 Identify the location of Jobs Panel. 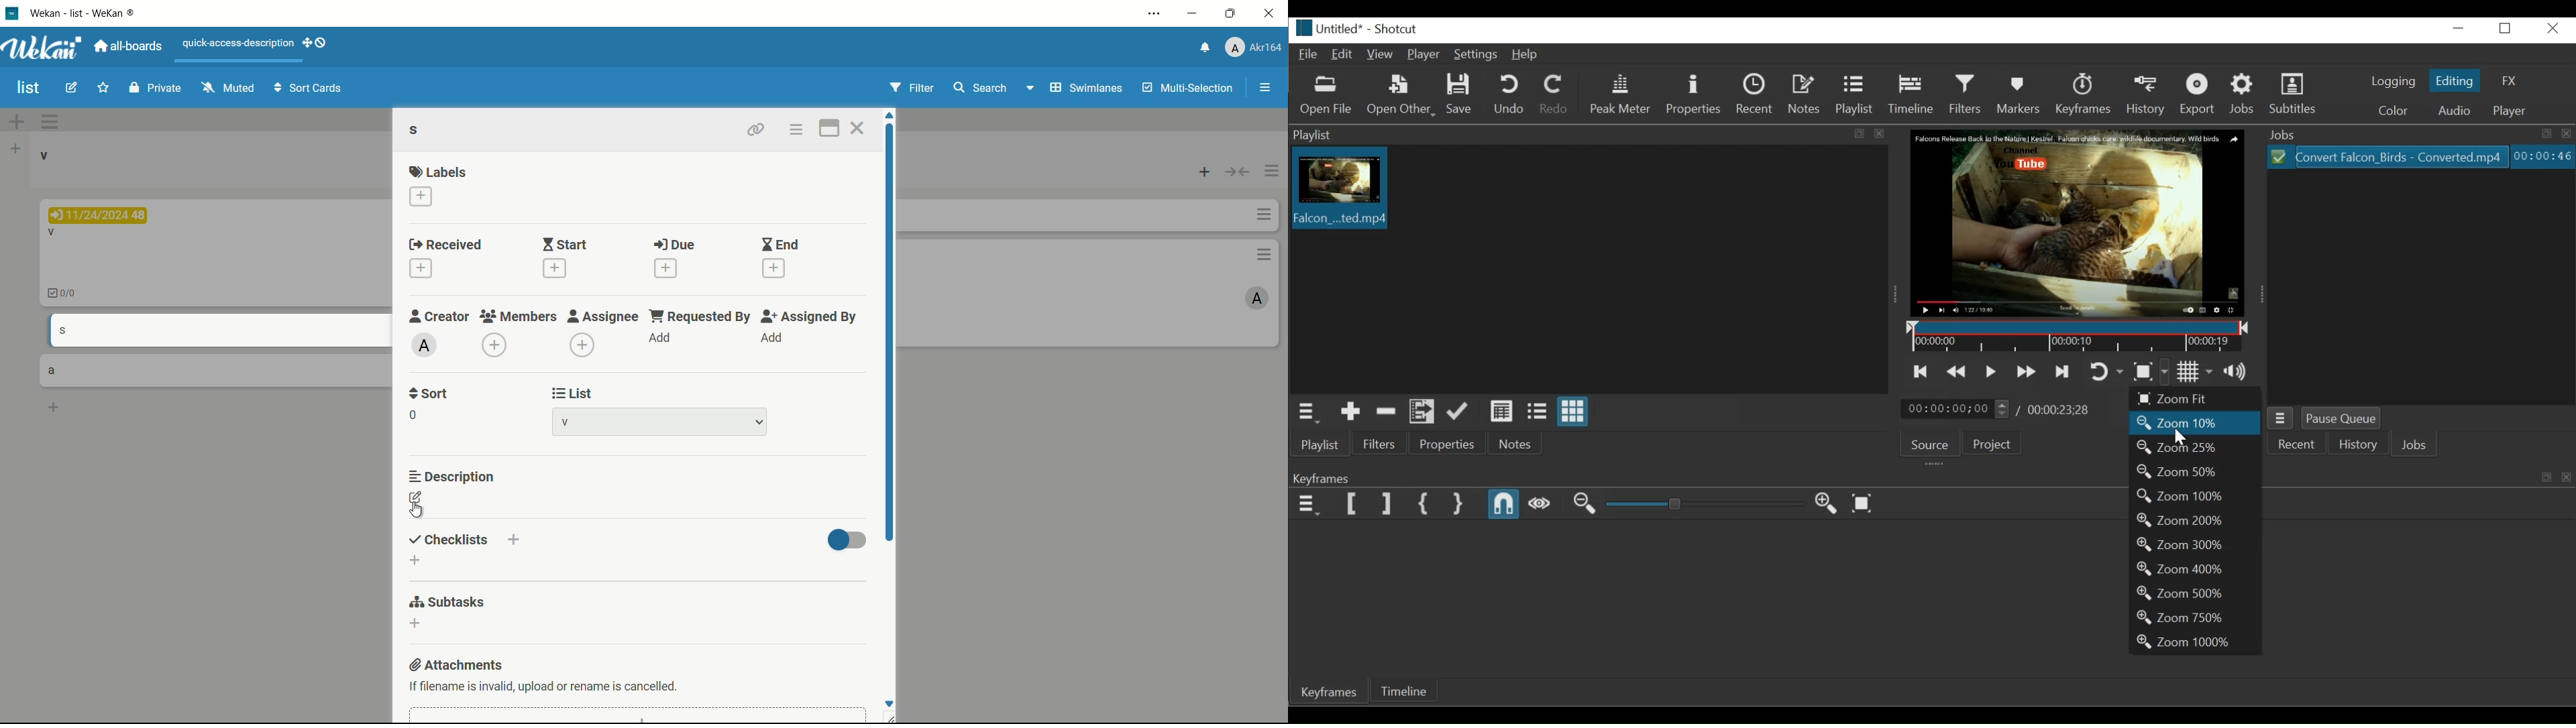
(2416, 134).